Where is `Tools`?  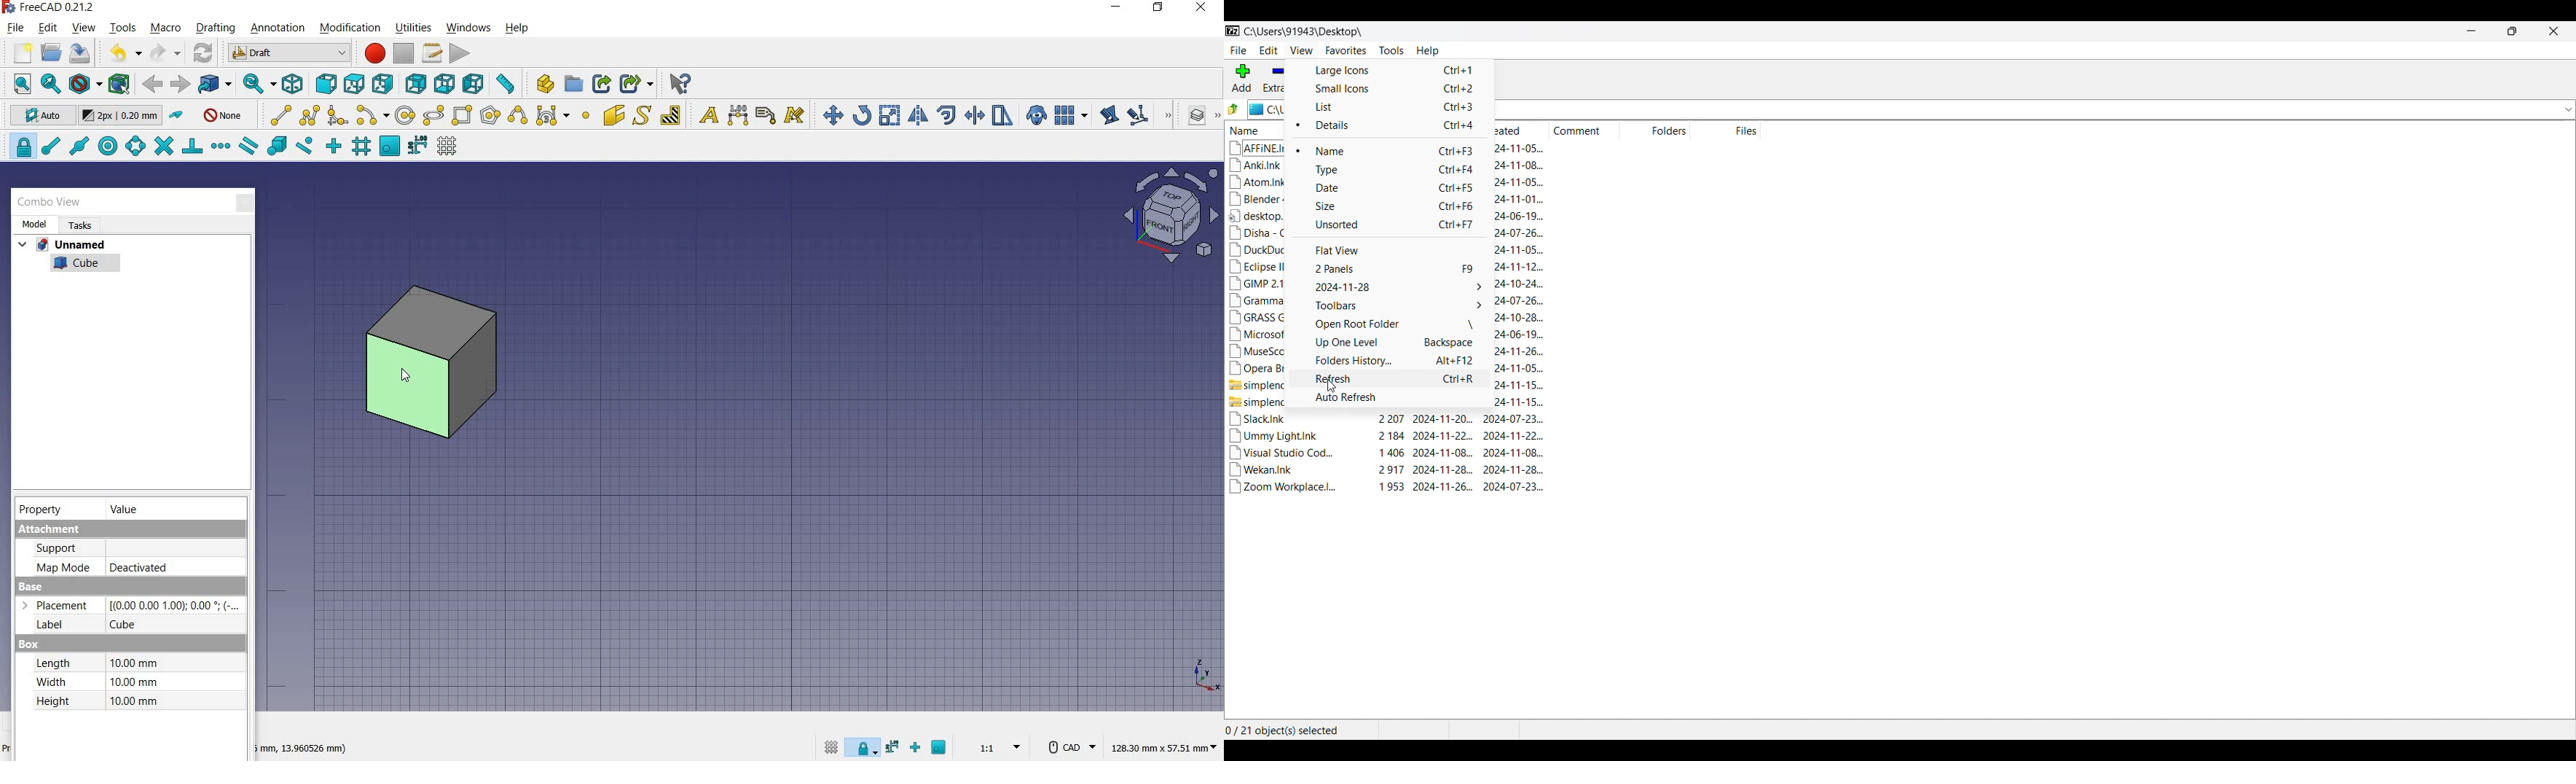 Tools is located at coordinates (1391, 51).